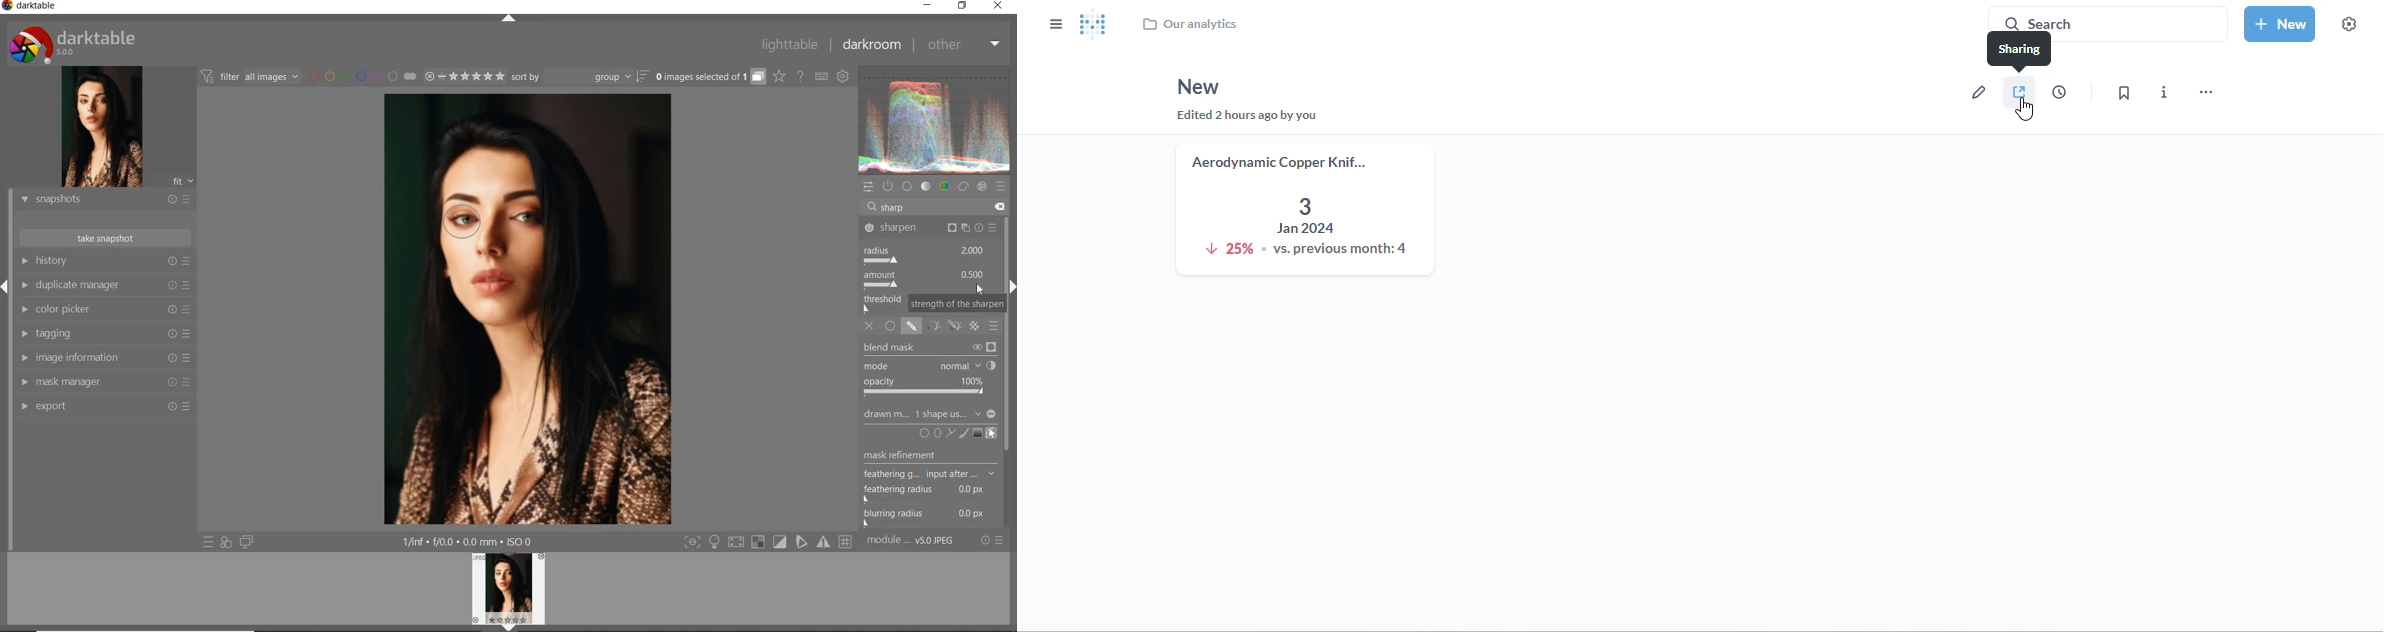  I want to click on restore, so click(963, 7).